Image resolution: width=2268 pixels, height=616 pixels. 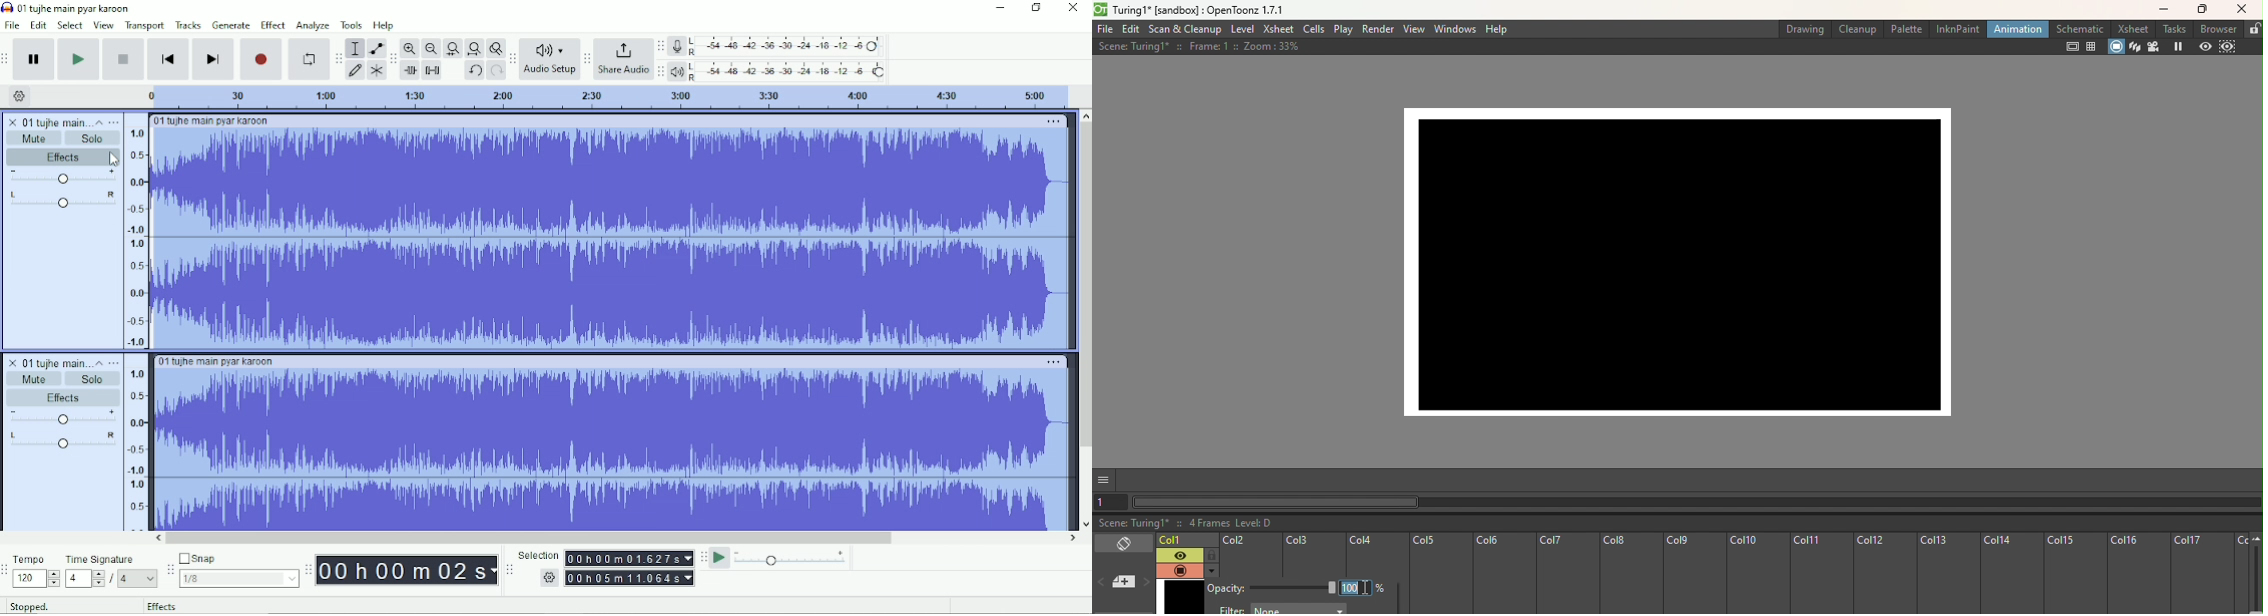 I want to click on Undo, so click(x=474, y=71).